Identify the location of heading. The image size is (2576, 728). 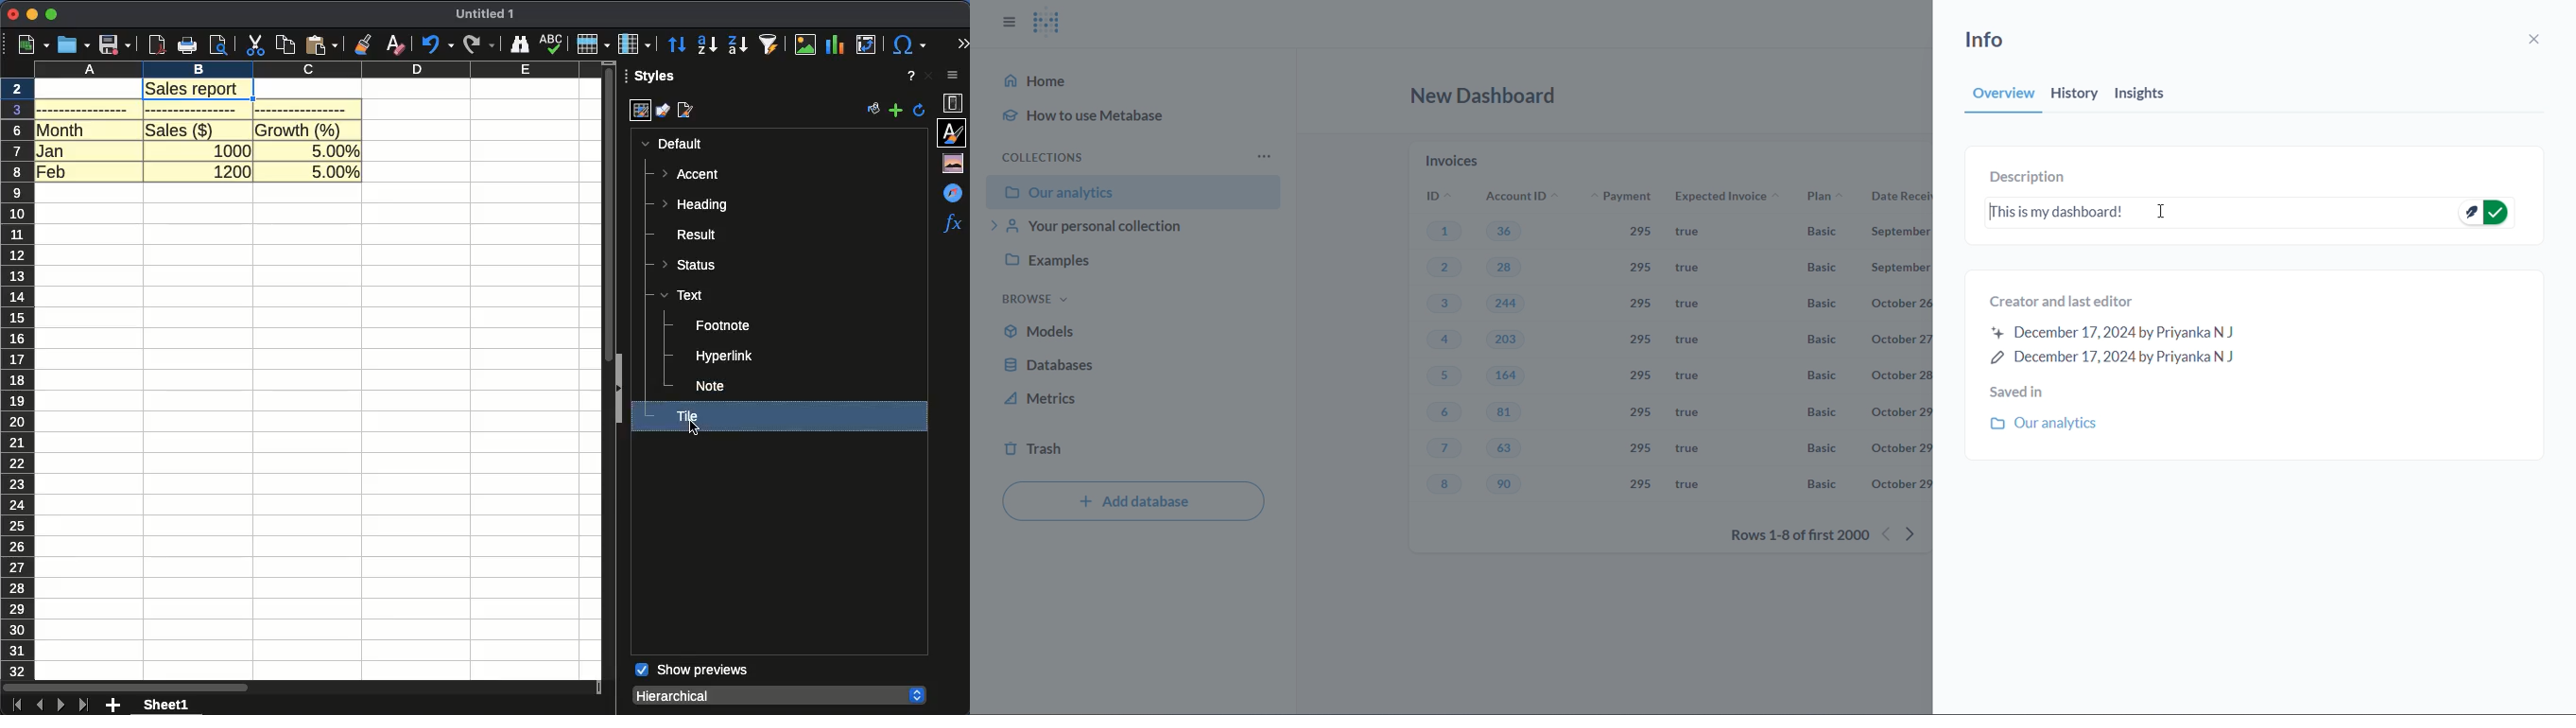
(694, 206).